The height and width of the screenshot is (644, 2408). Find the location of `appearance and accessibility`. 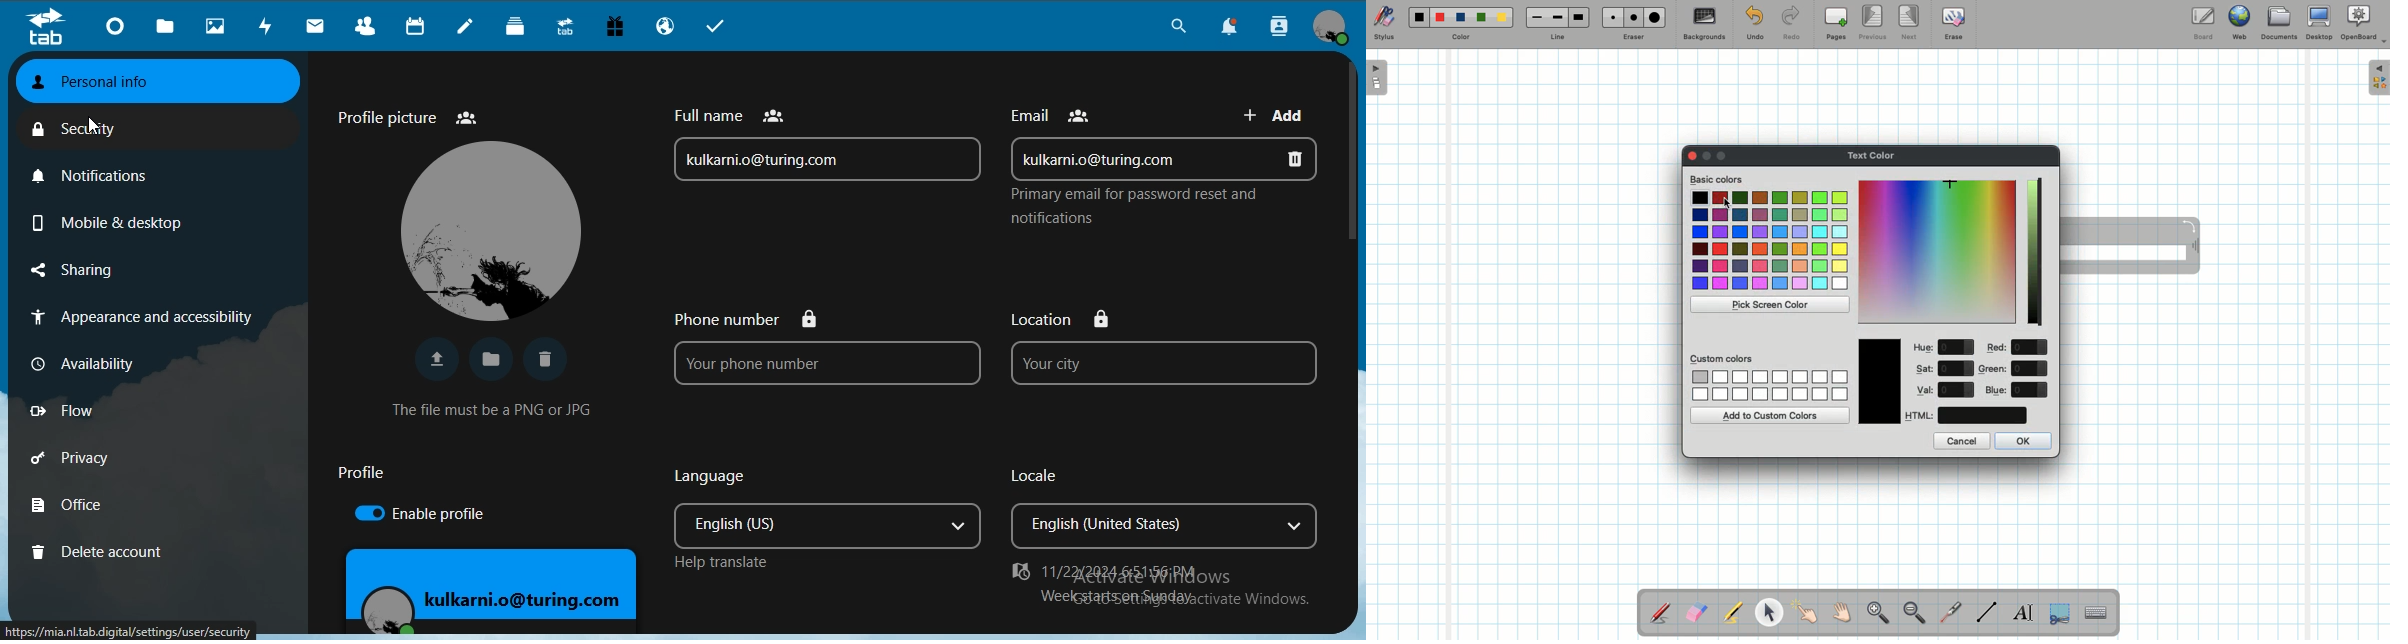

appearance and accessibility is located at coordinates (138, 319).